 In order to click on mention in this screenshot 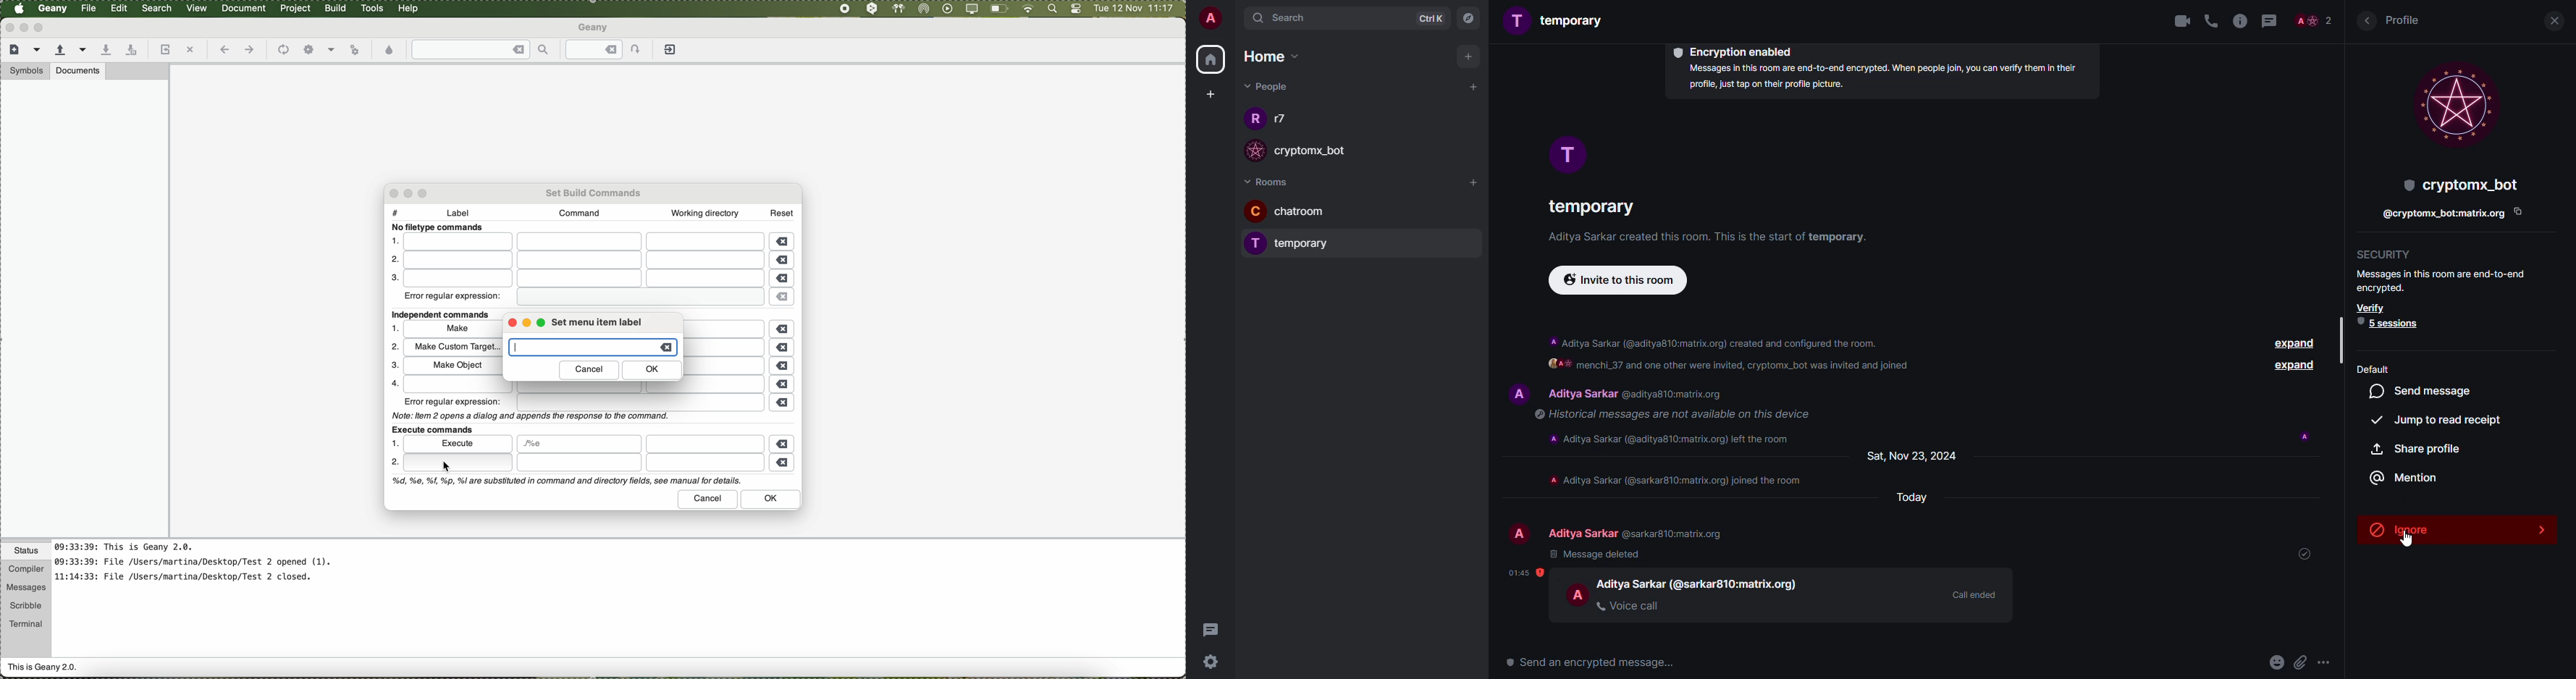, I will do `click(2407, 476)`.